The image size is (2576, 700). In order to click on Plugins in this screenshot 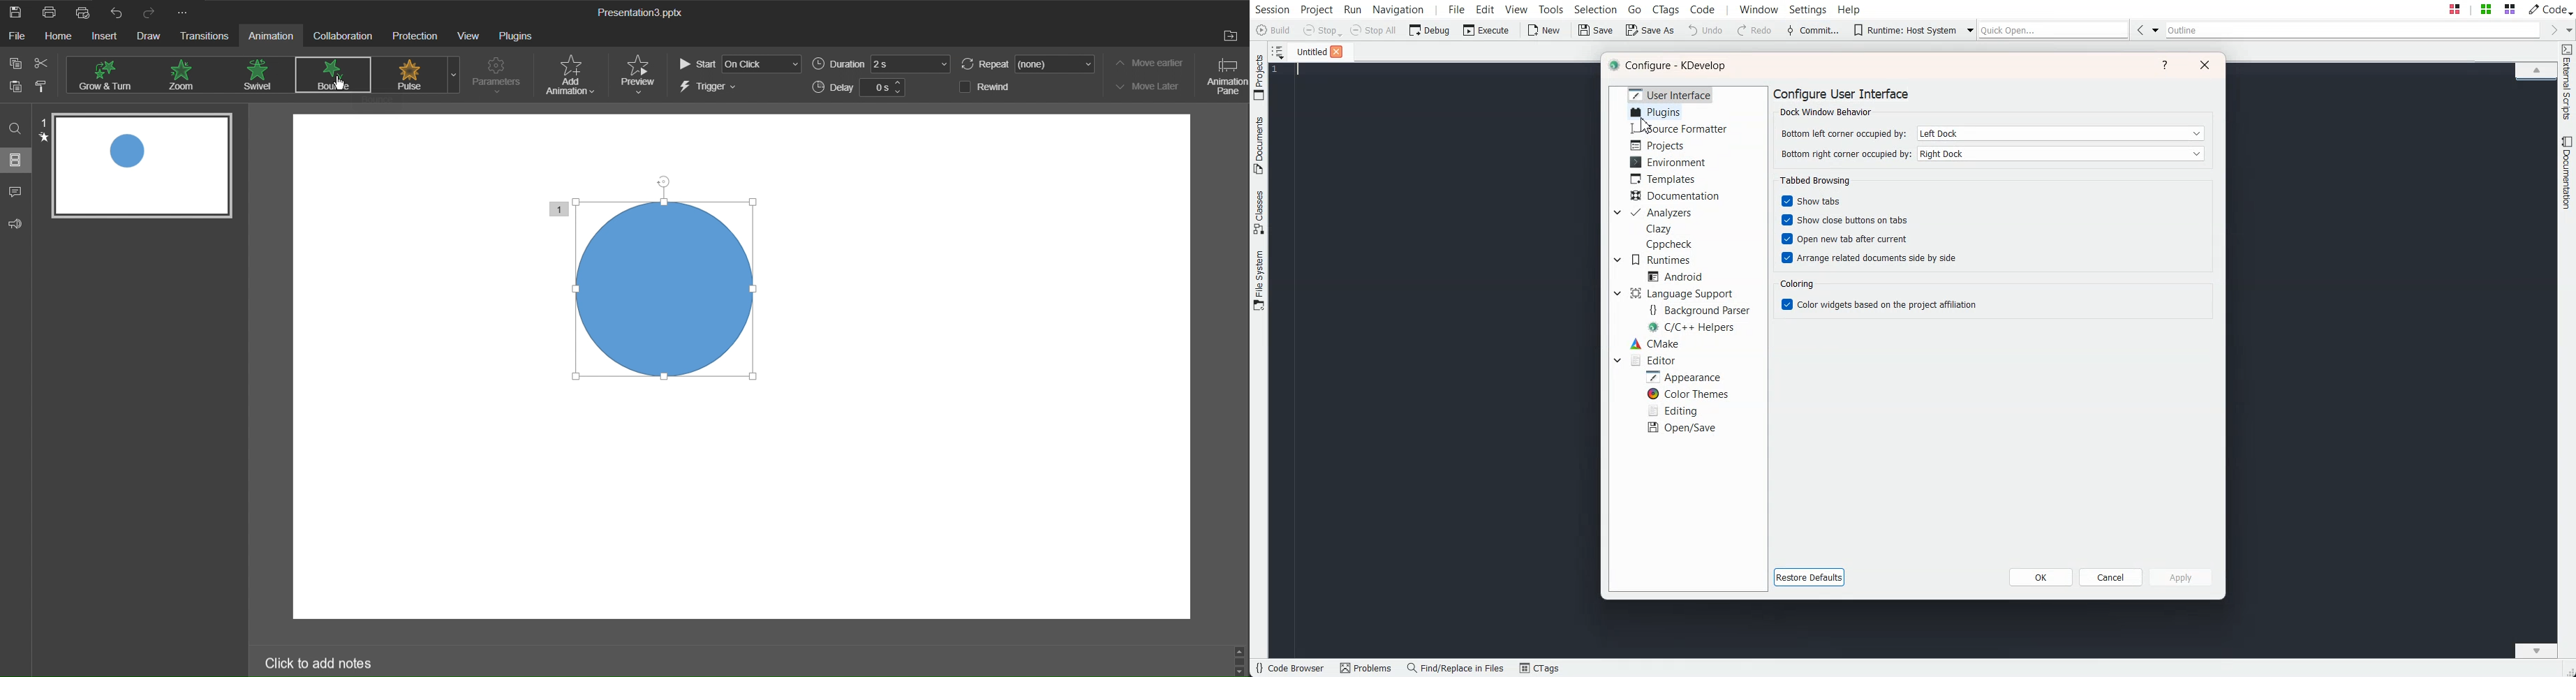, I will do `click(514, 37)`.